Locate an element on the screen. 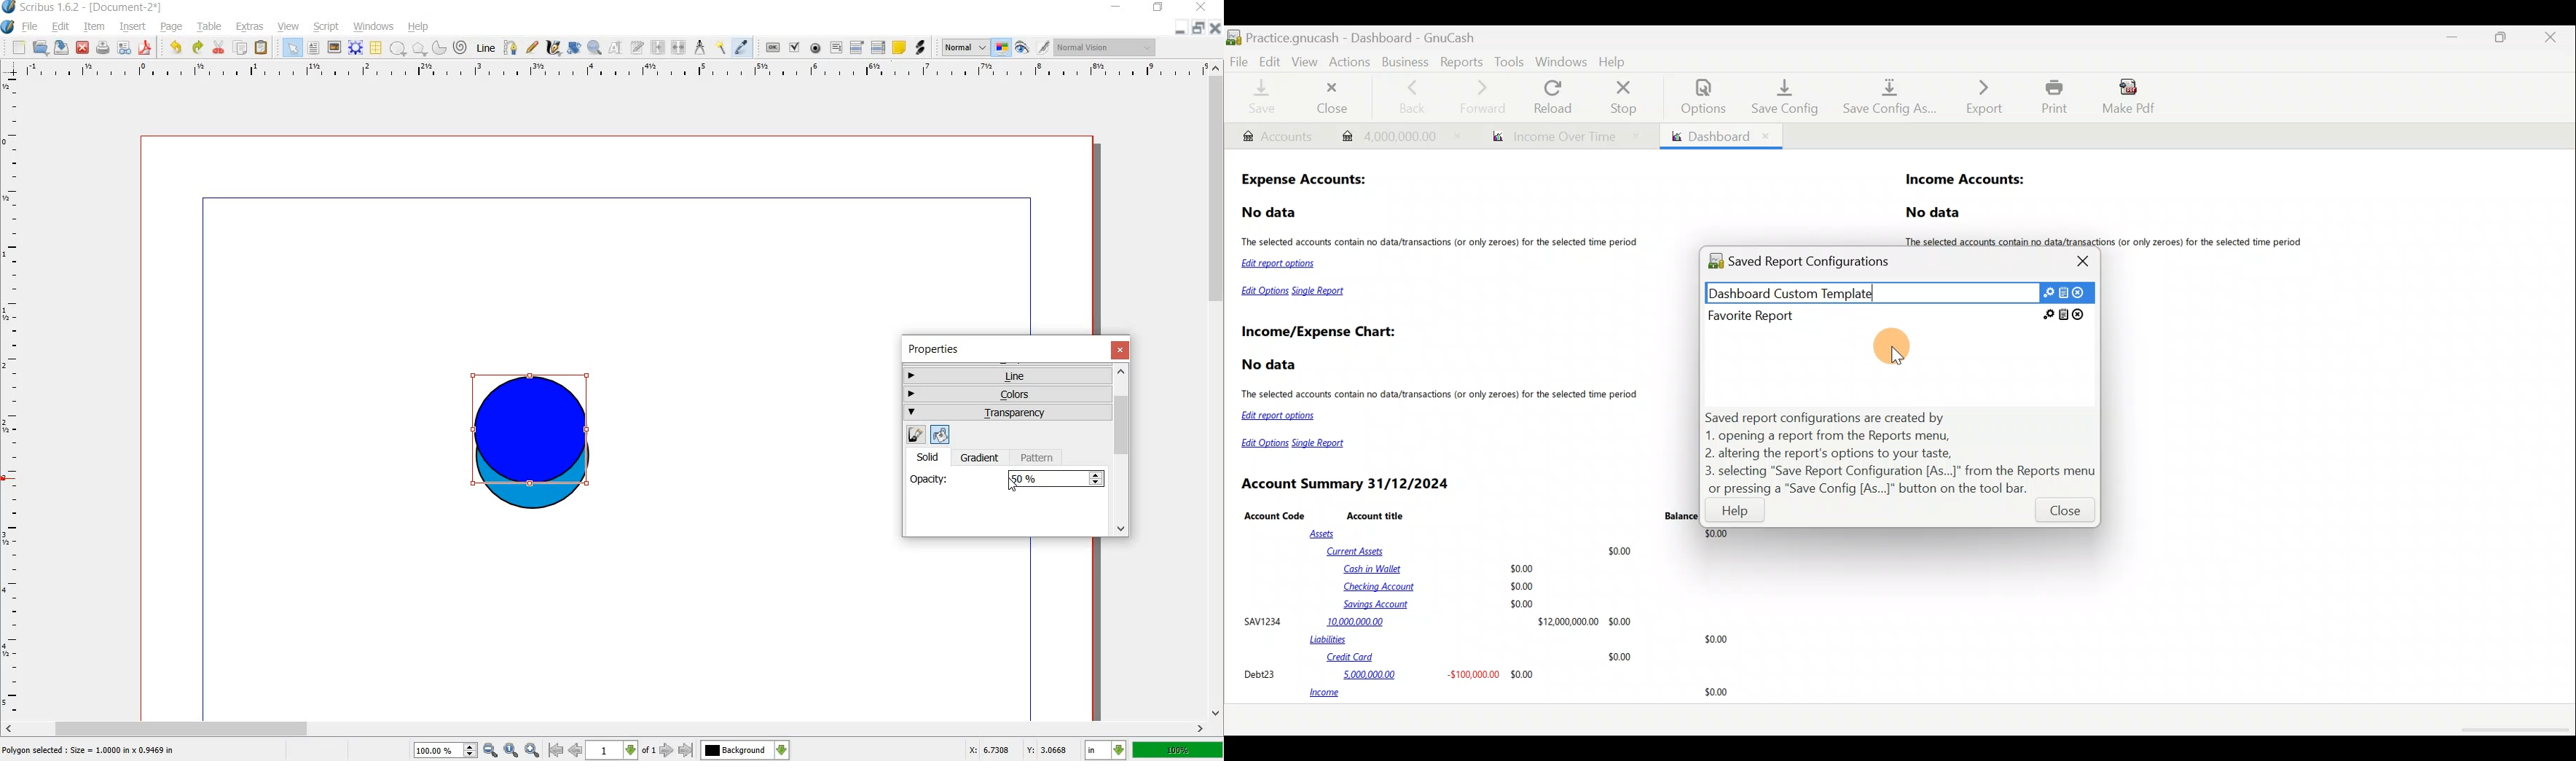 The image size is (2576, 784). help is located at coordinates (418, 27).